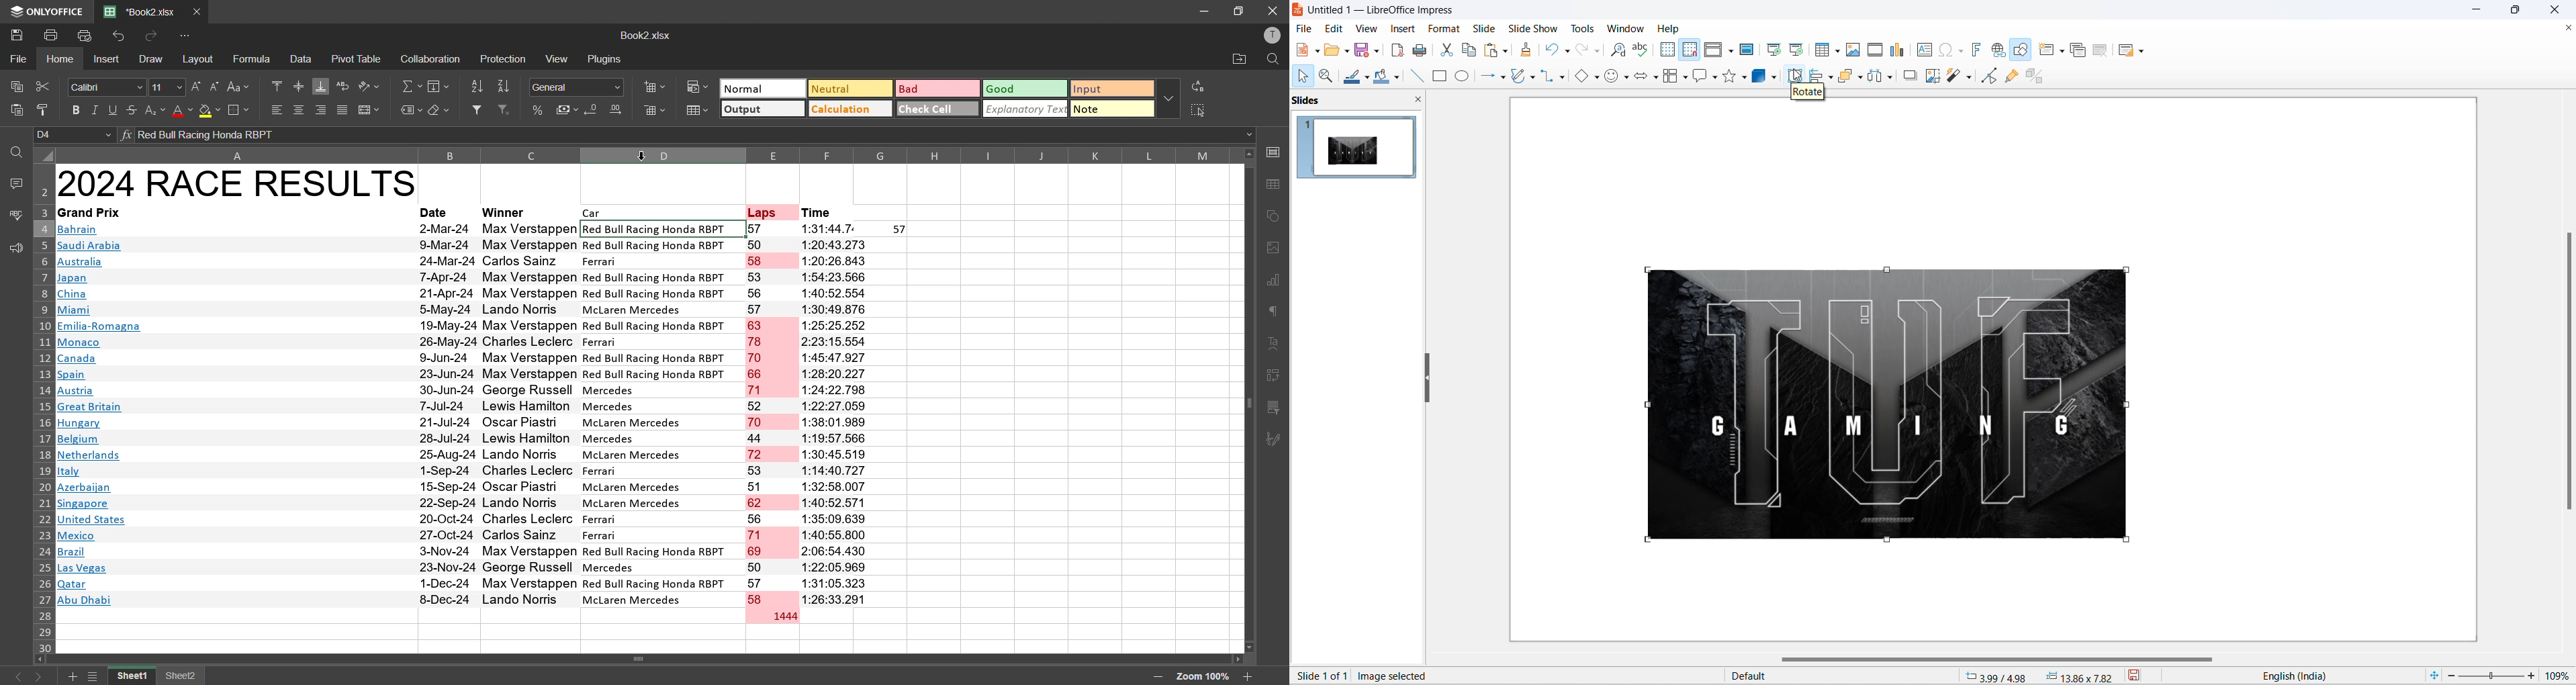  Describe the element at coordinates (1397, 48) in the screenshot. I see `export as pdf` at that location.